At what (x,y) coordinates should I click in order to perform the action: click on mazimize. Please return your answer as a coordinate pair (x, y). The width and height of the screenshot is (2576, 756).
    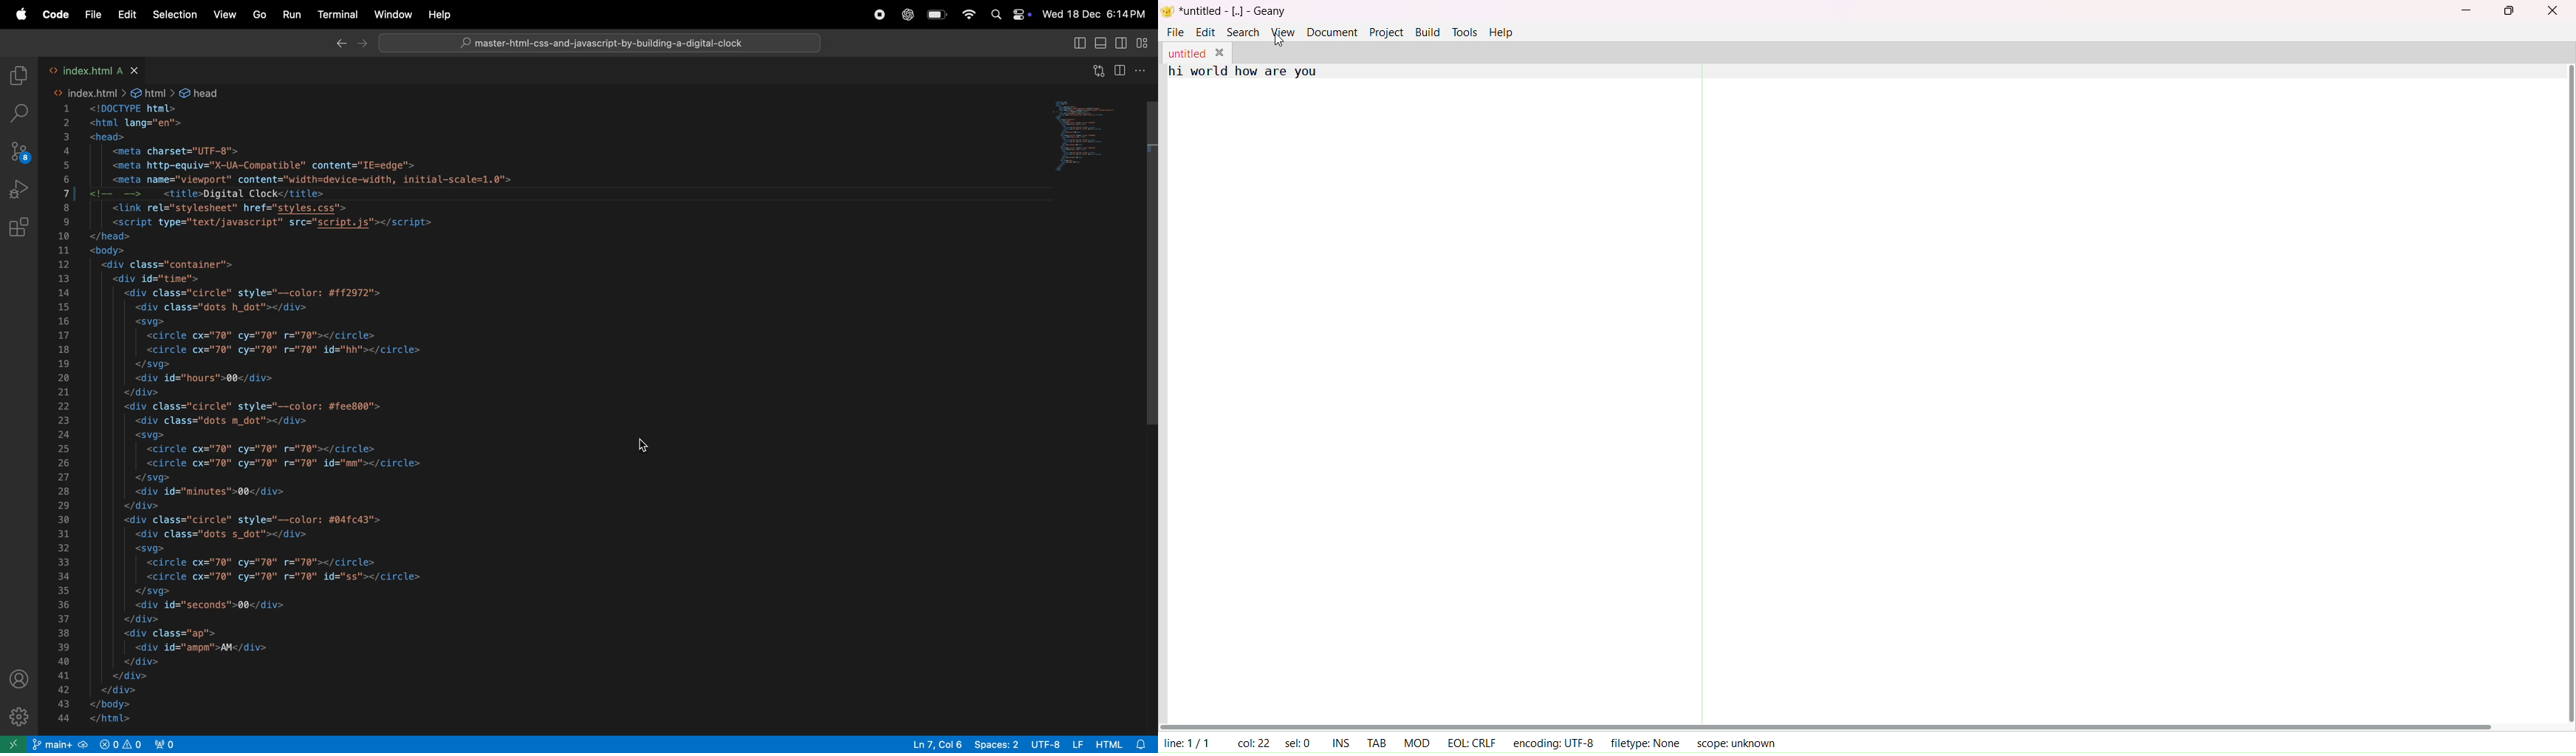
    Looking at the image, I should click on (41, 41).